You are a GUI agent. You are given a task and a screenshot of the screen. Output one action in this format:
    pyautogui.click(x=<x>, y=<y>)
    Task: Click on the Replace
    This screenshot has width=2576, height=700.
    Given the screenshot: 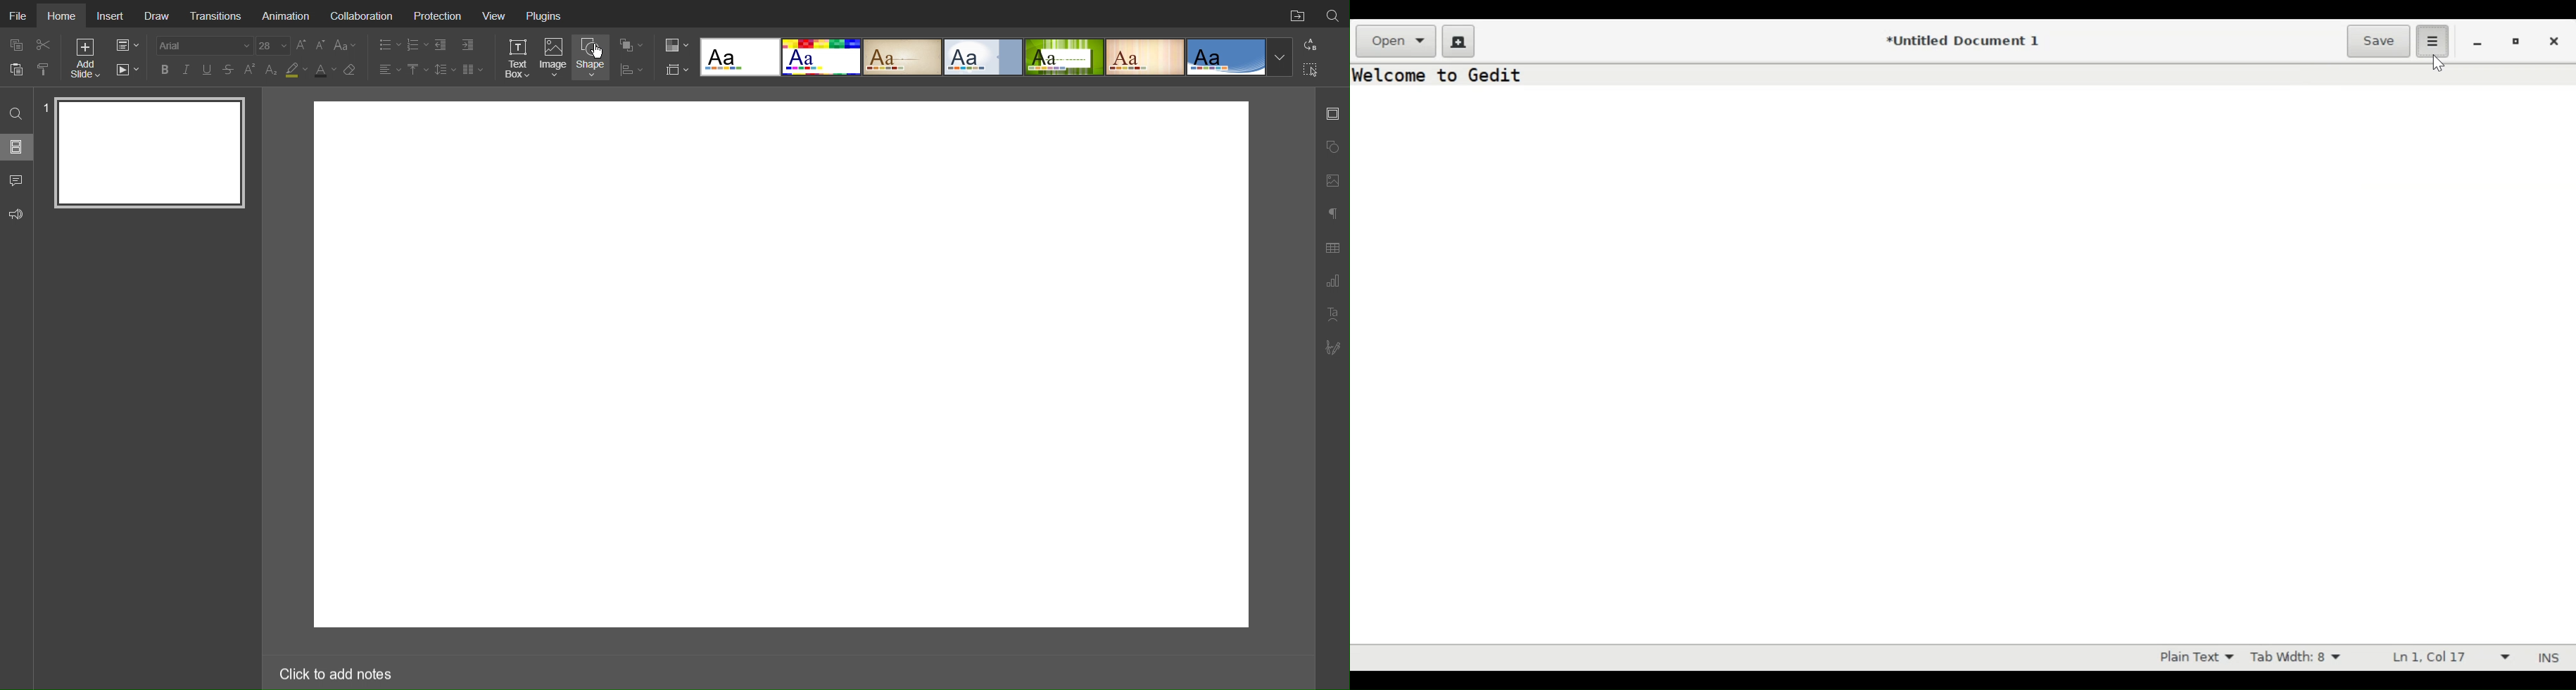 What is the action you would take?
    pyautogui.click(x=1309, y=44)
    